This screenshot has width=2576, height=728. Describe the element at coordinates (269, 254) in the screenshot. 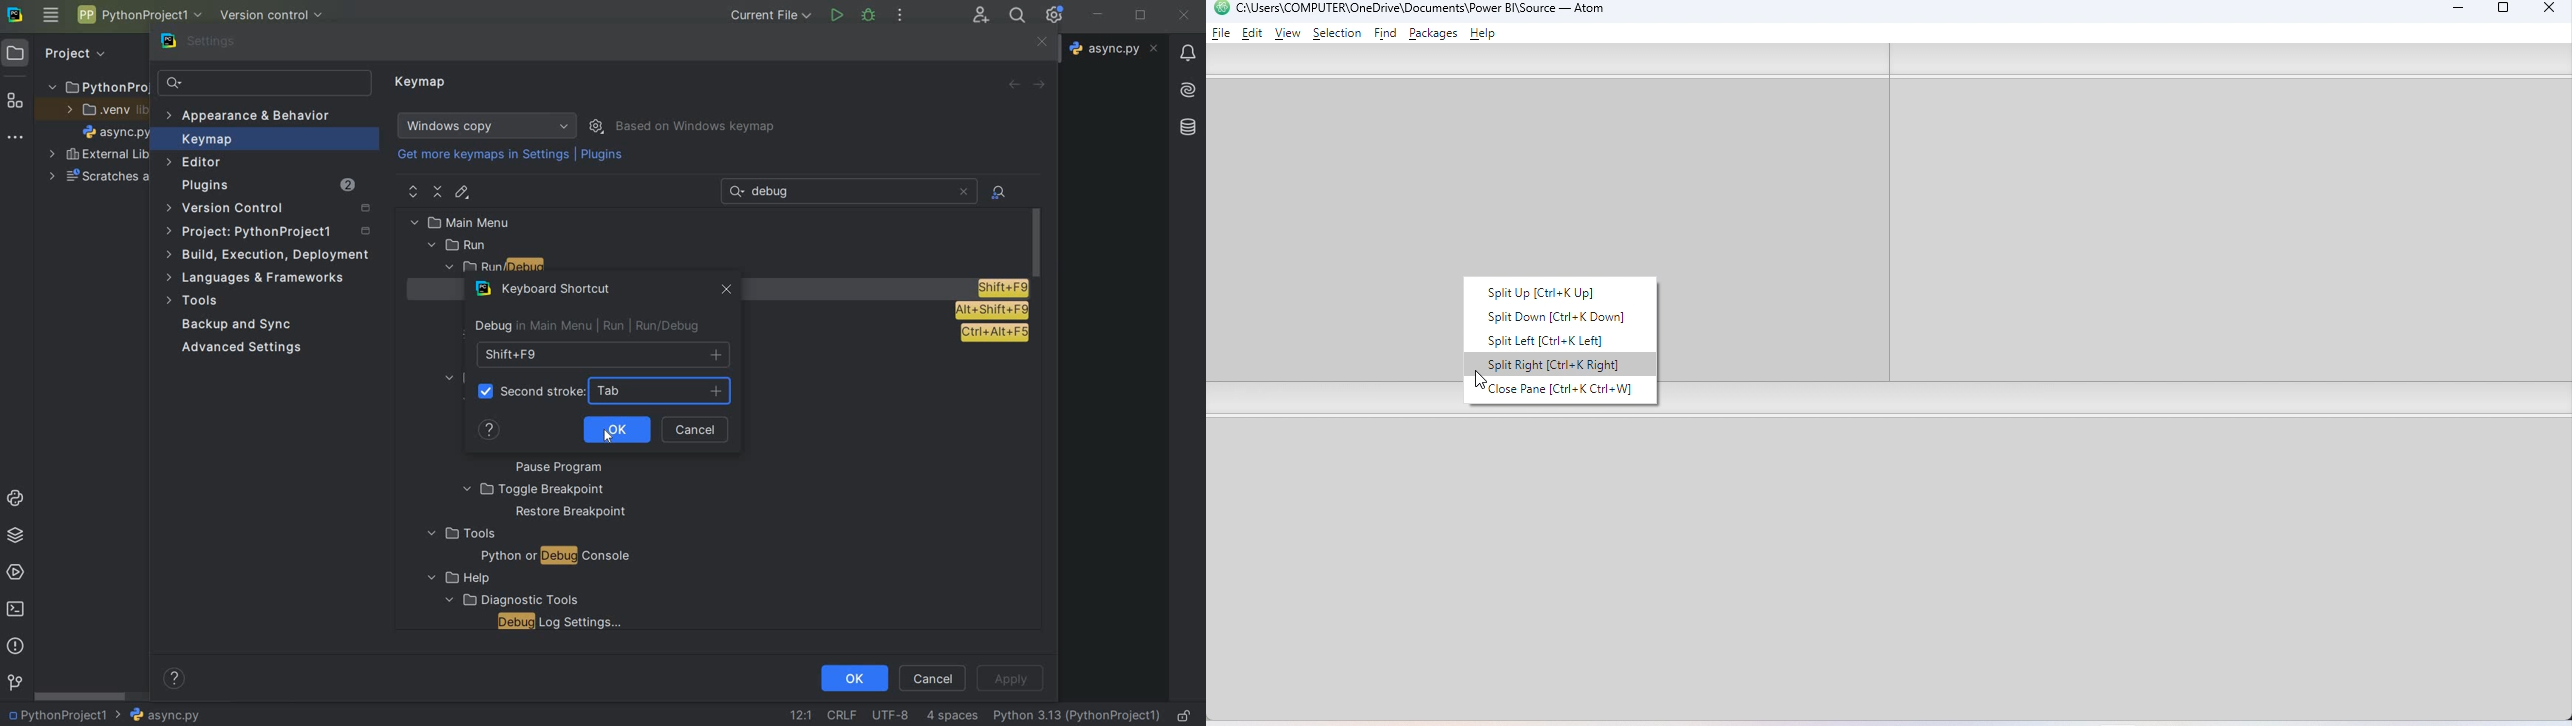

I see `build, execution, deployment` at that location.